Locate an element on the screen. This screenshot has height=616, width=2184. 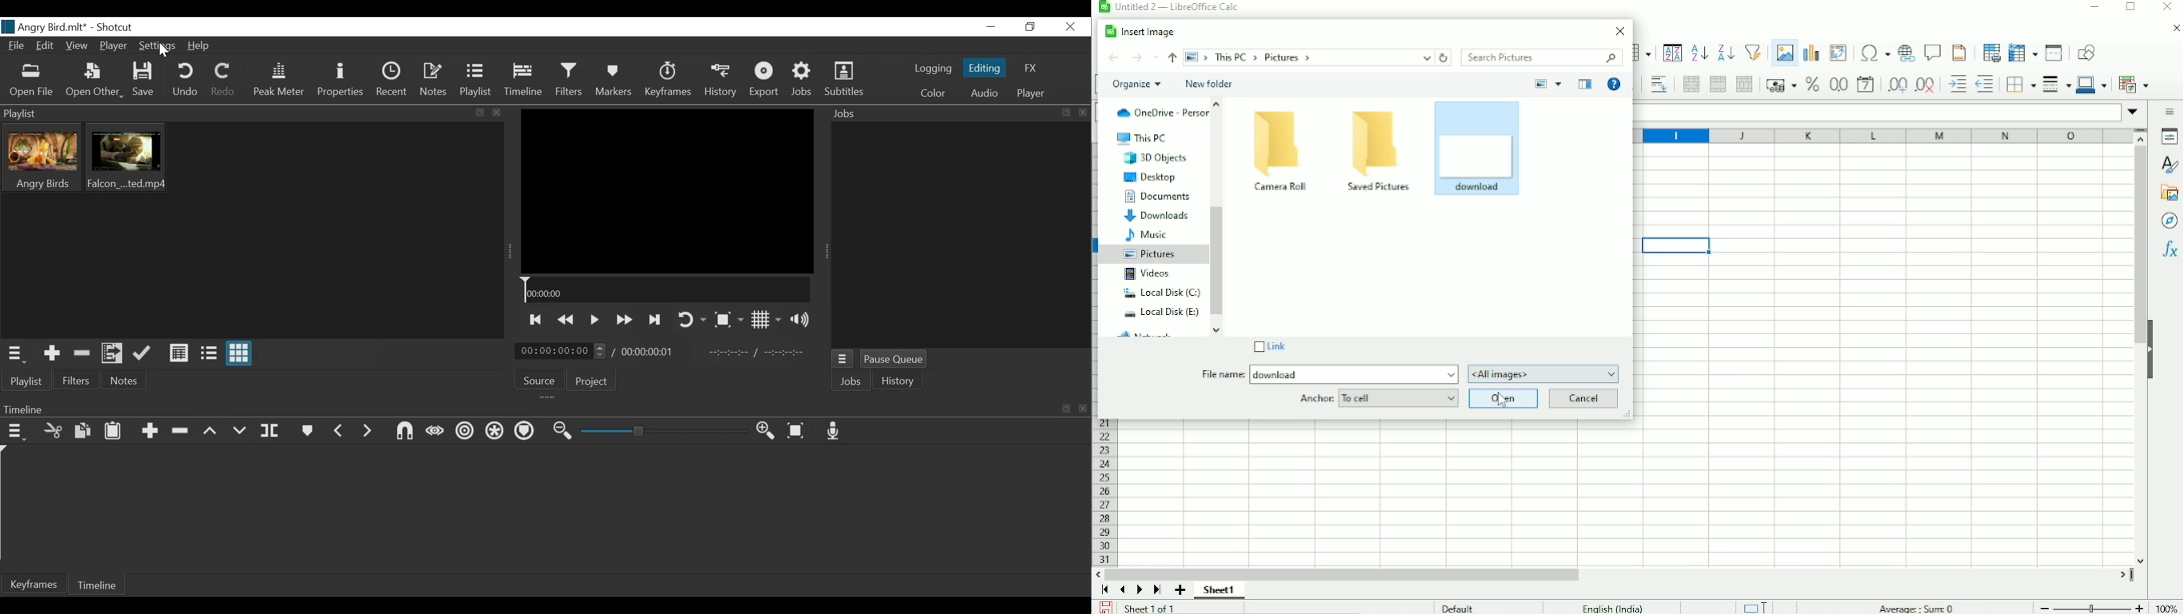
Merge cells is located at coordinates (1716, 84).